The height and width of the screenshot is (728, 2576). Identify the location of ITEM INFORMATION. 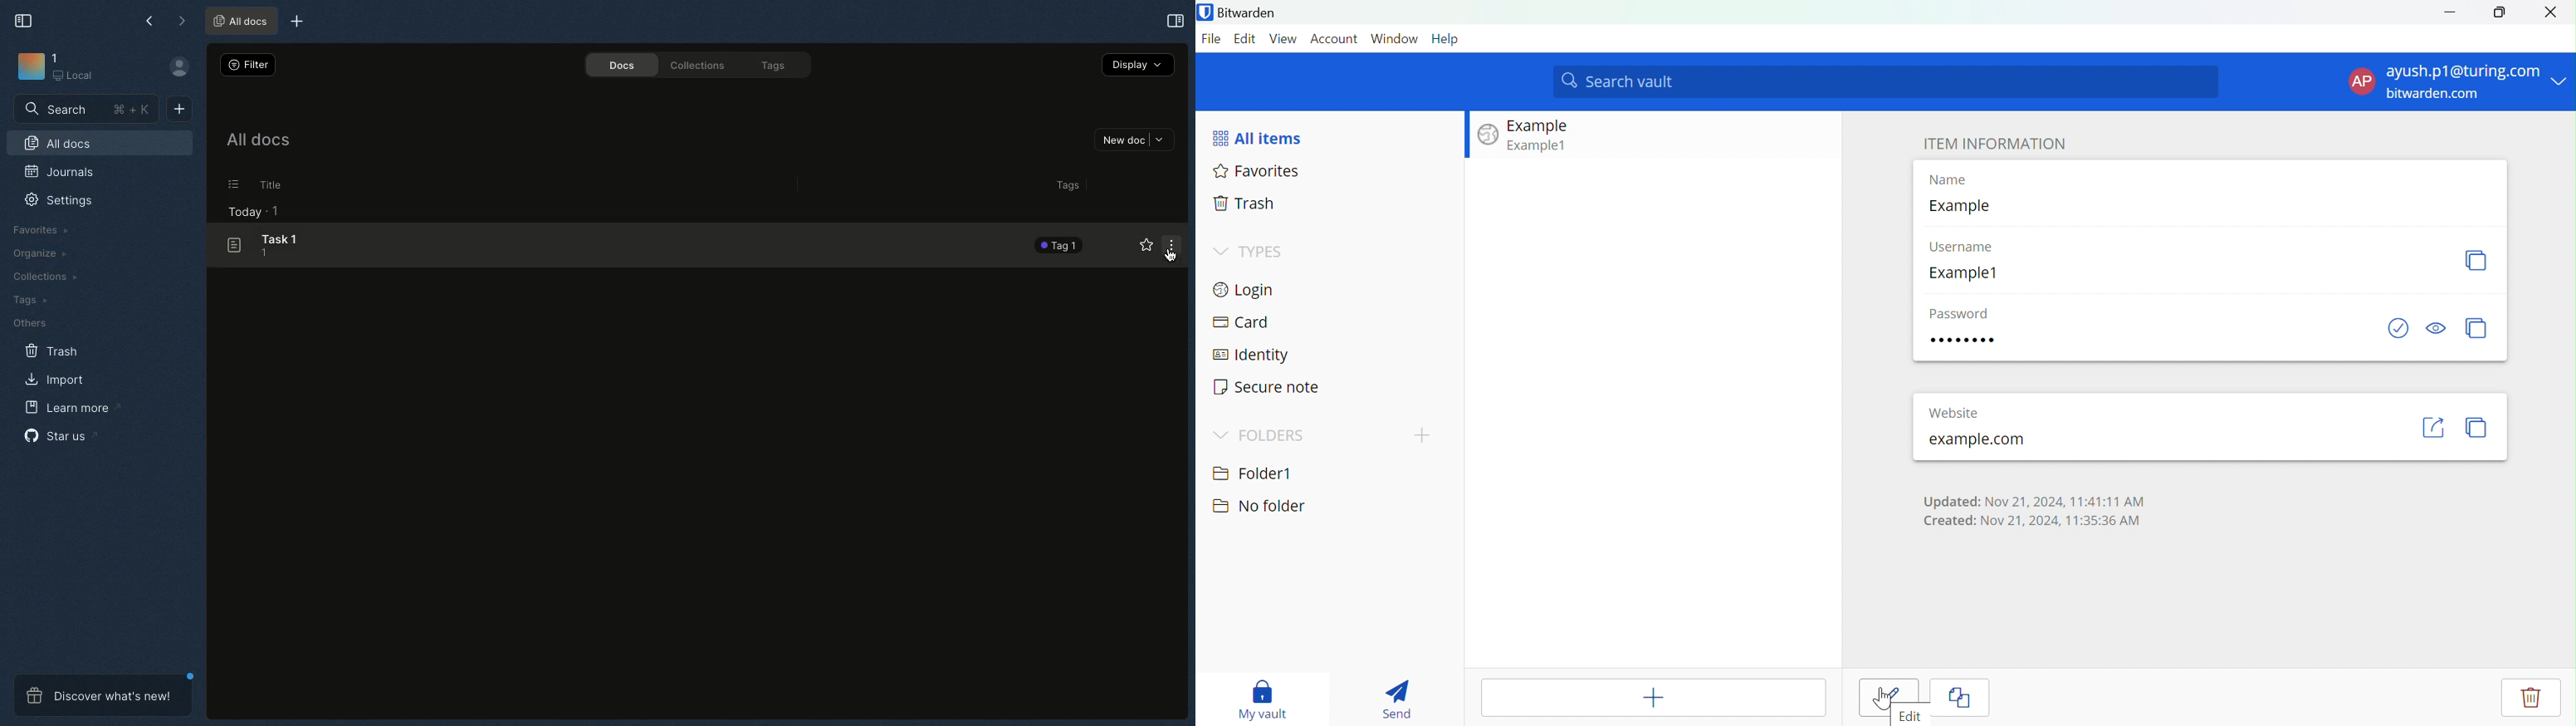
(1996, 143).